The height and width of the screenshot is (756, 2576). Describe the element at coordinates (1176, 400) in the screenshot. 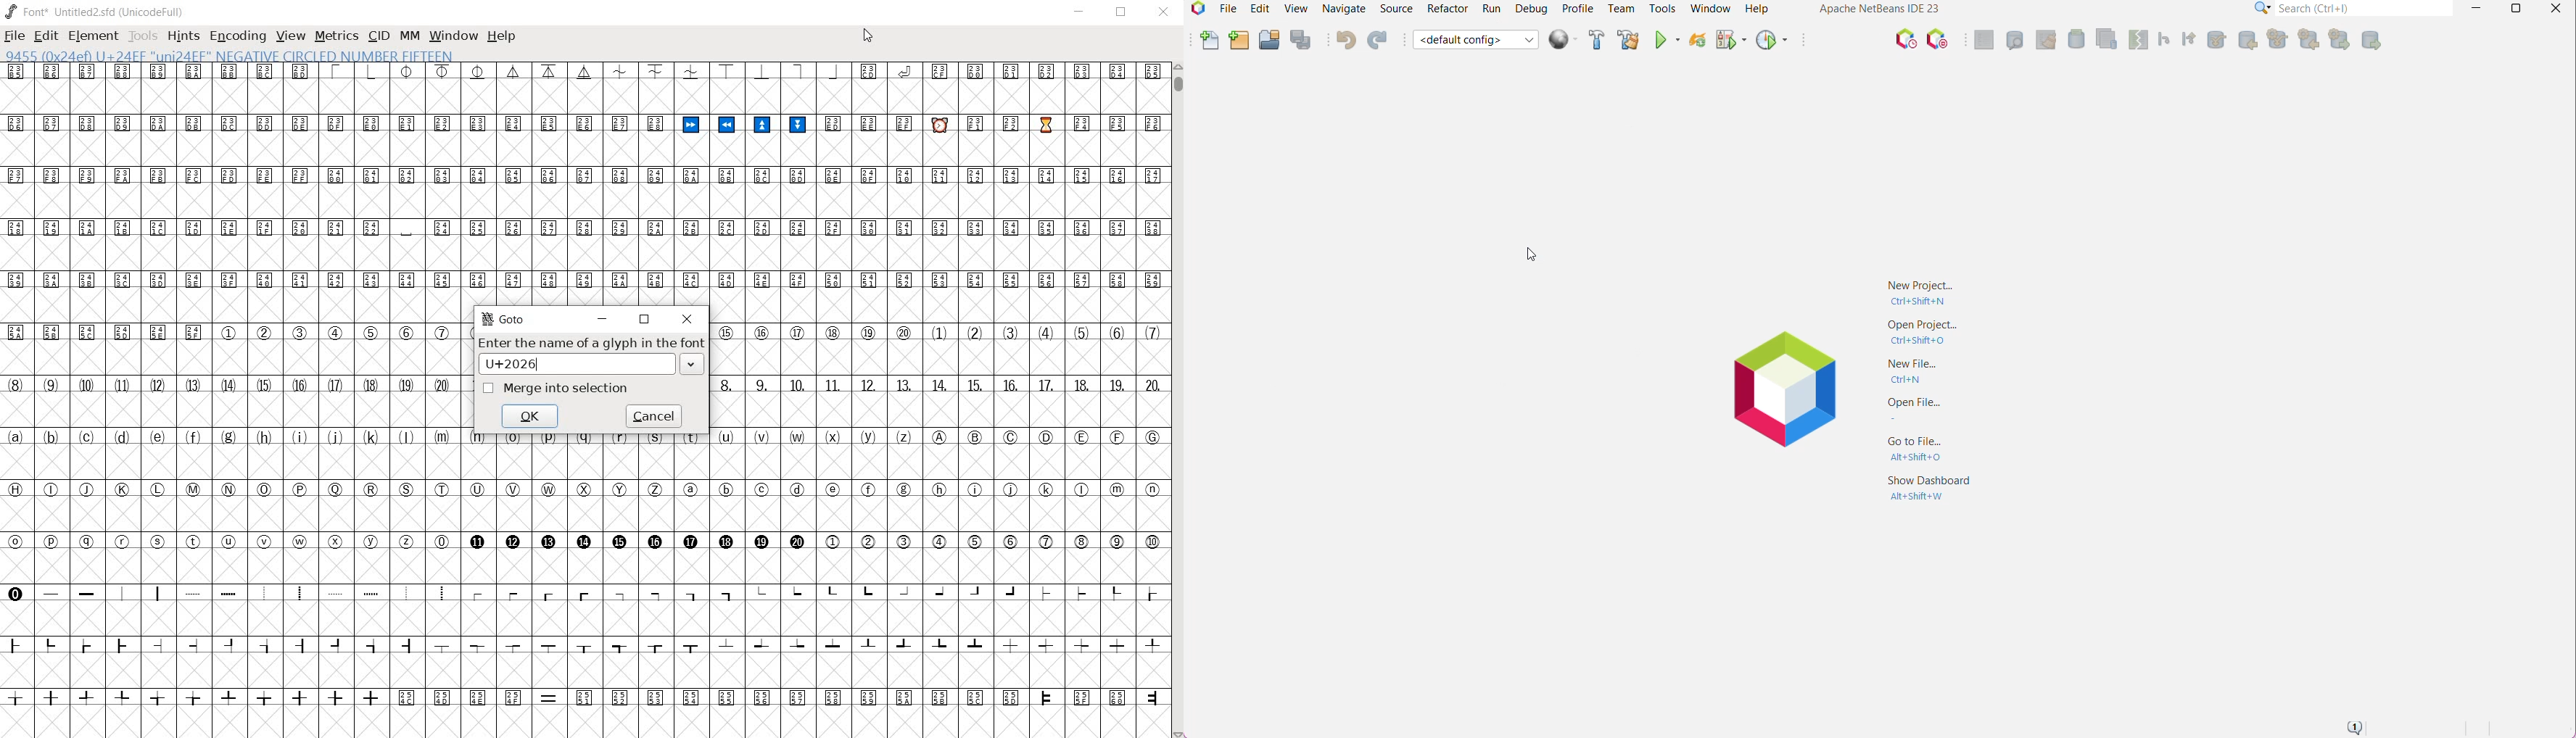

I see `SCROLLBAR` at that location.